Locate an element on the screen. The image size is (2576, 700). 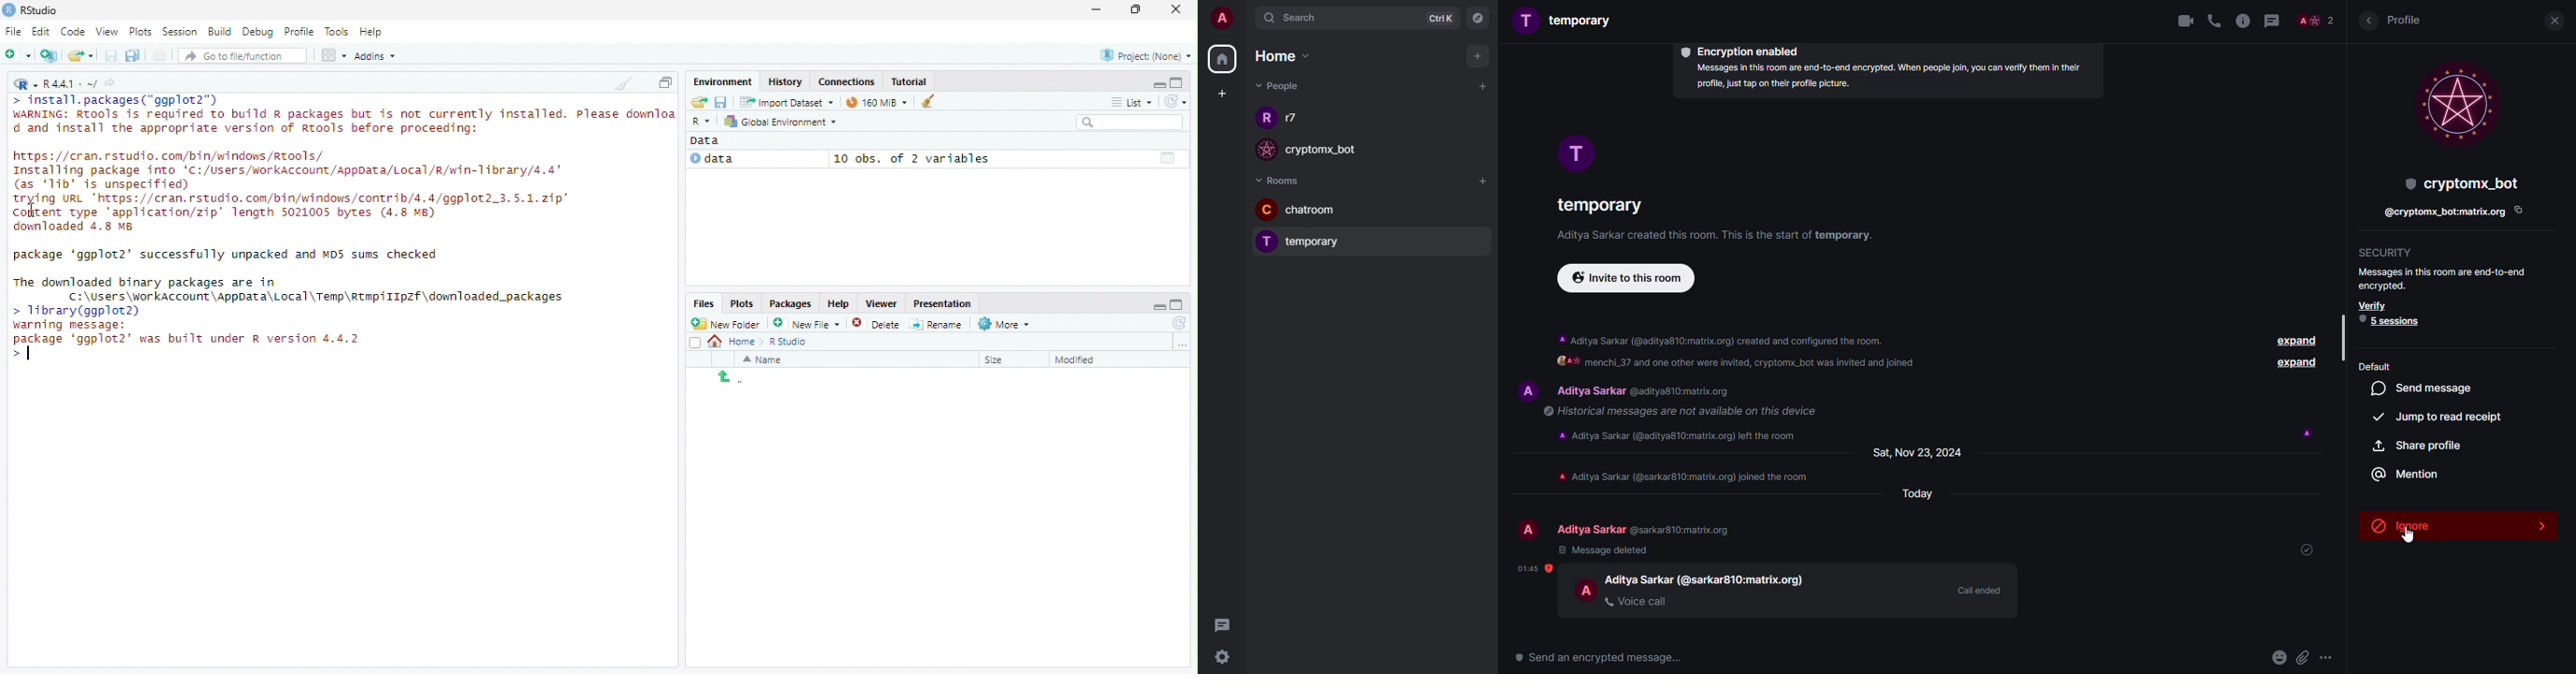
create a project is located at coordinates (50, 55).